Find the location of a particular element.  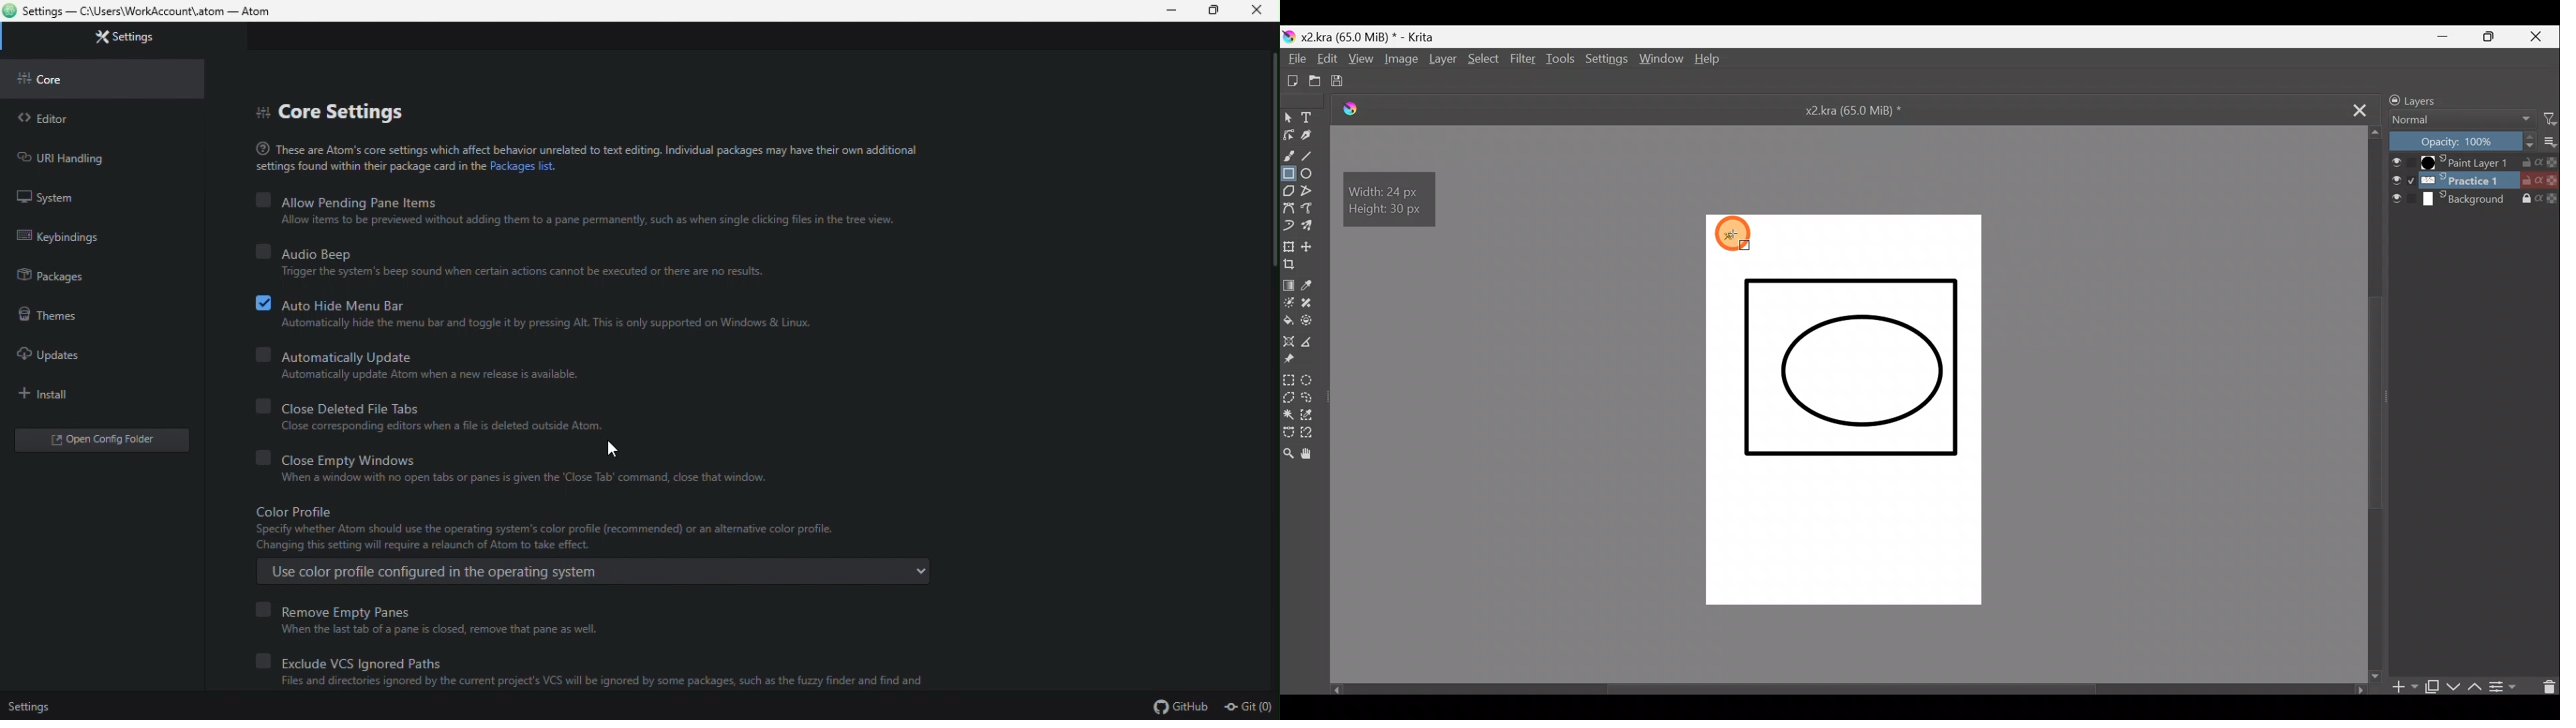

Multibrush tool is located at coordinates (1313, 226).